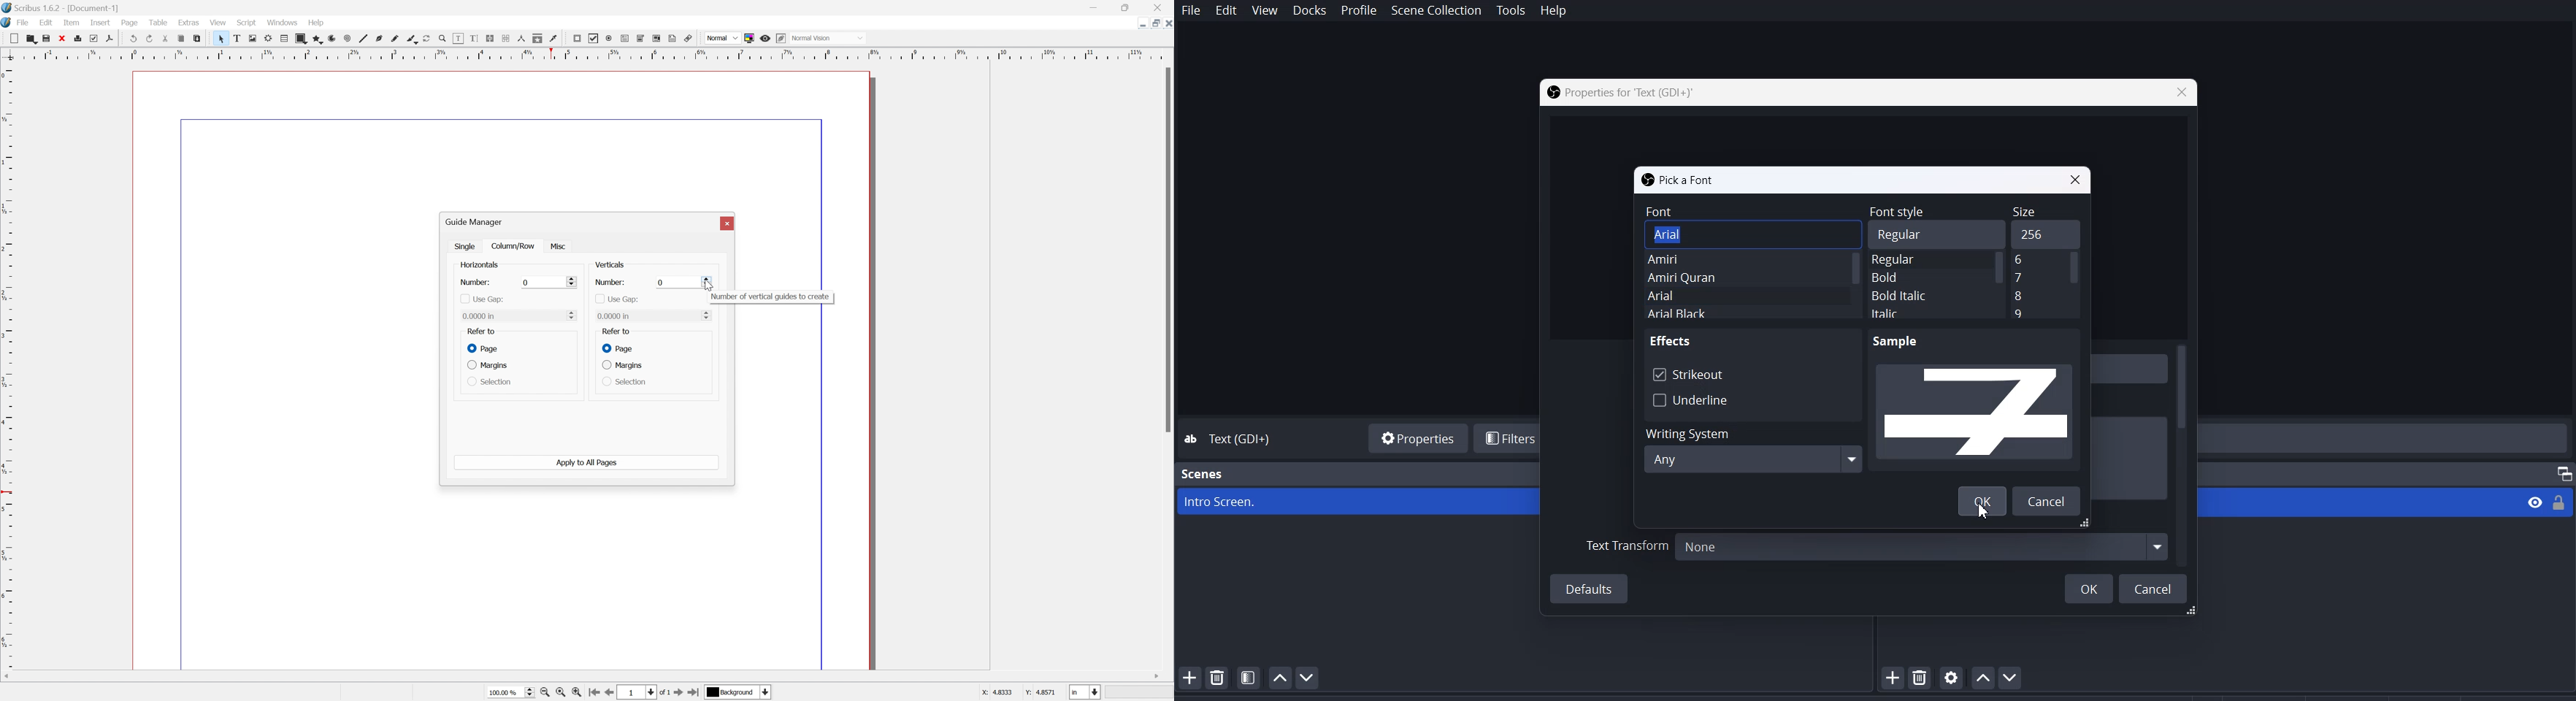 The image size is (2576, 728). I want to click on cut, so click(165, 38).